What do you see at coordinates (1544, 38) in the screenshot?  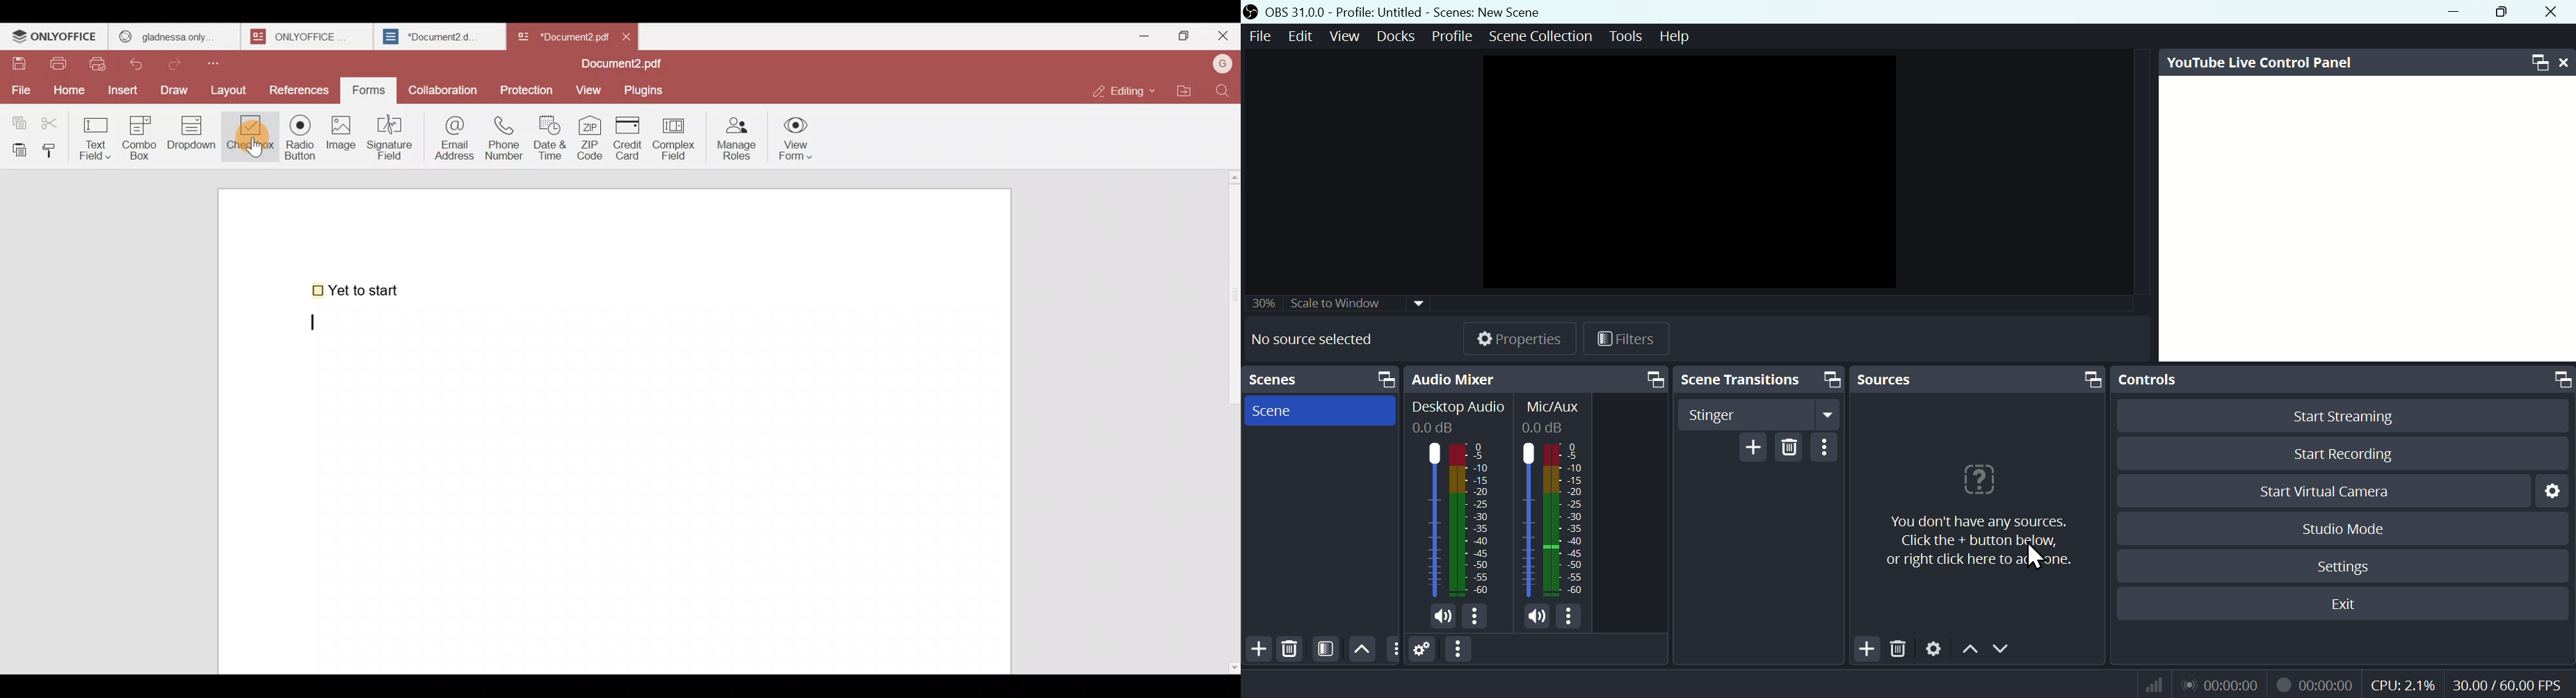 I see `Scene collection` at bounding box center [1544, 38].